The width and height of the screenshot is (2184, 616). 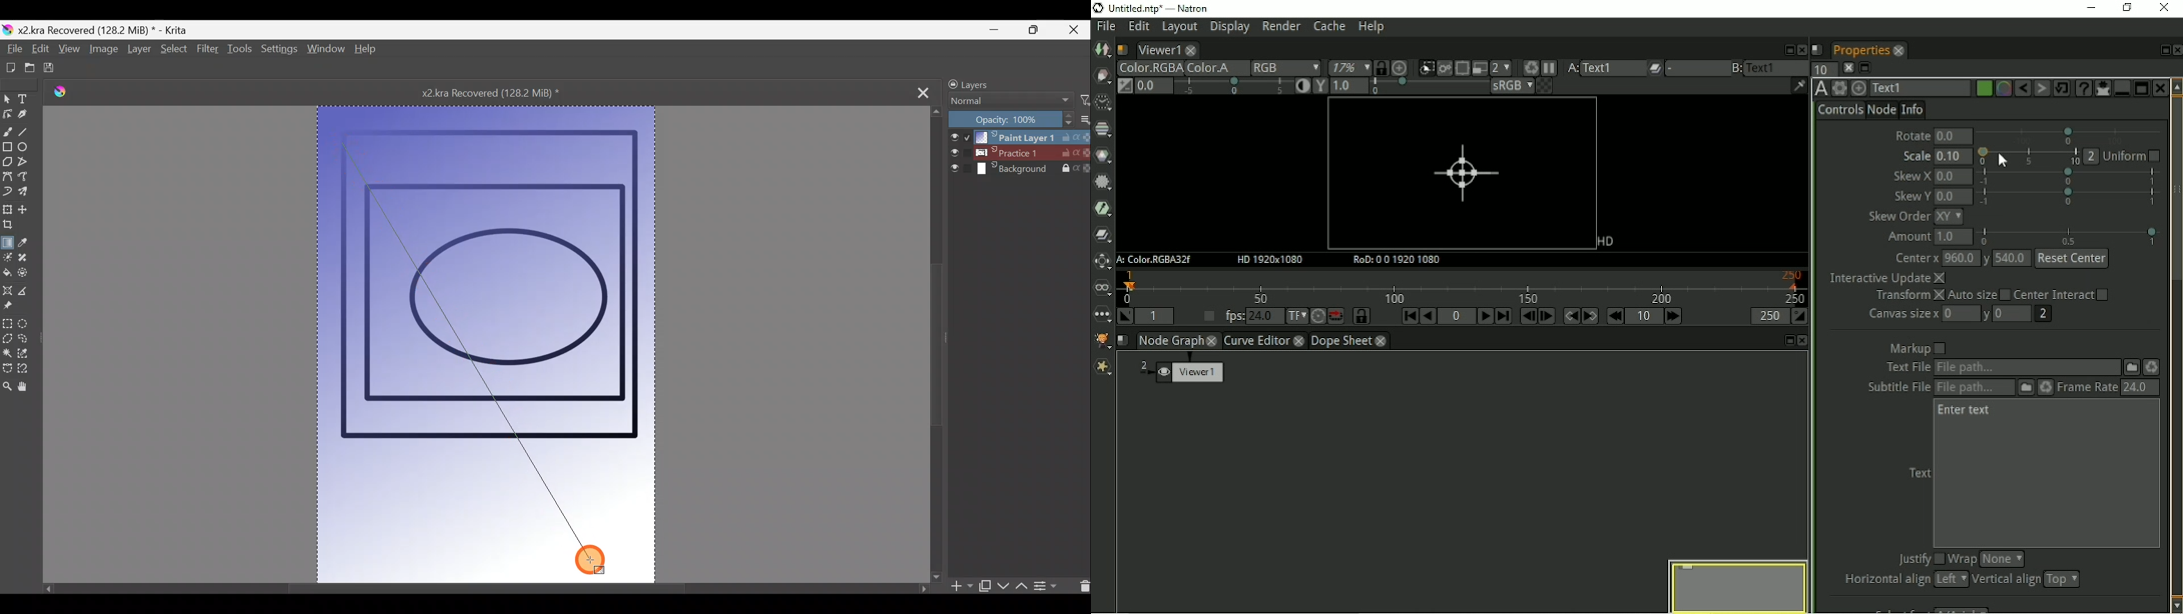 What do you see at coordinates (7, 292) in the screenshot?
I see `Assistant tool` at bounding box center [7, 292].